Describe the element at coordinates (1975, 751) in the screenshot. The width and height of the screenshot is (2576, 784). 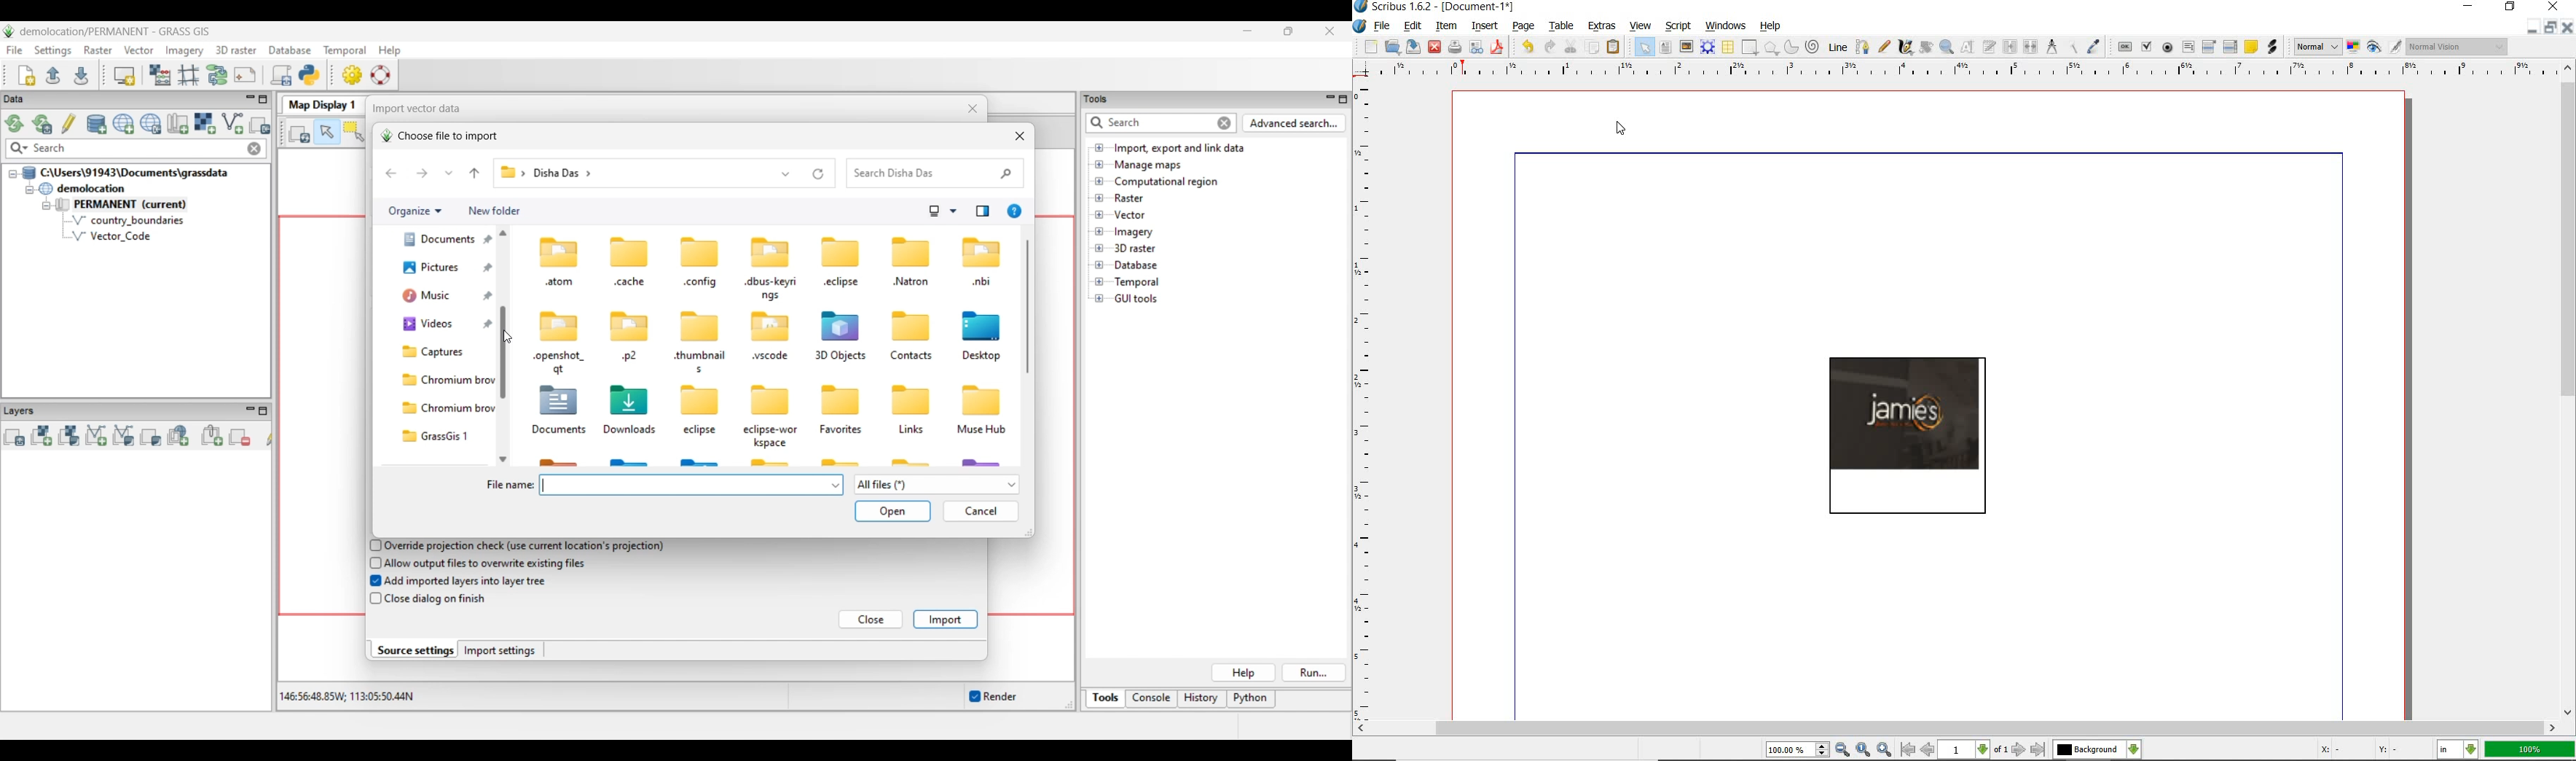
I see `1 of 1` at that location.